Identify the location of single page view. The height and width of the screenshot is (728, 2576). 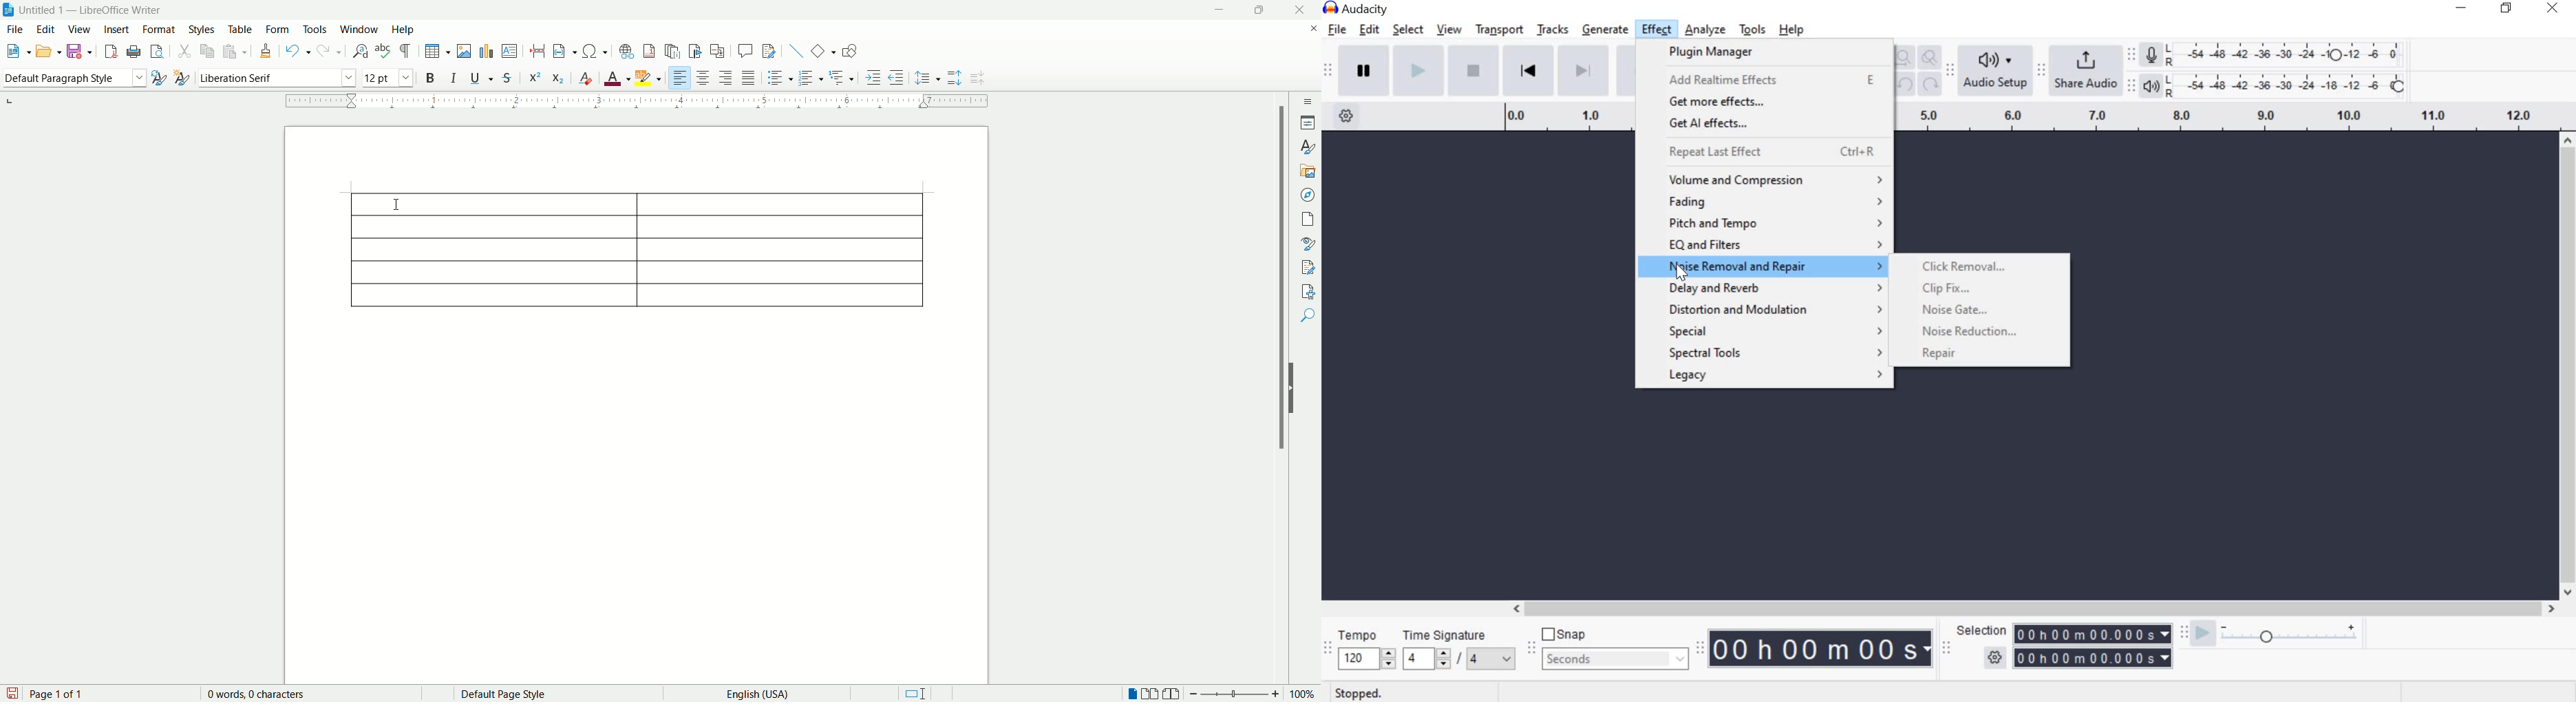
(1131, 694).